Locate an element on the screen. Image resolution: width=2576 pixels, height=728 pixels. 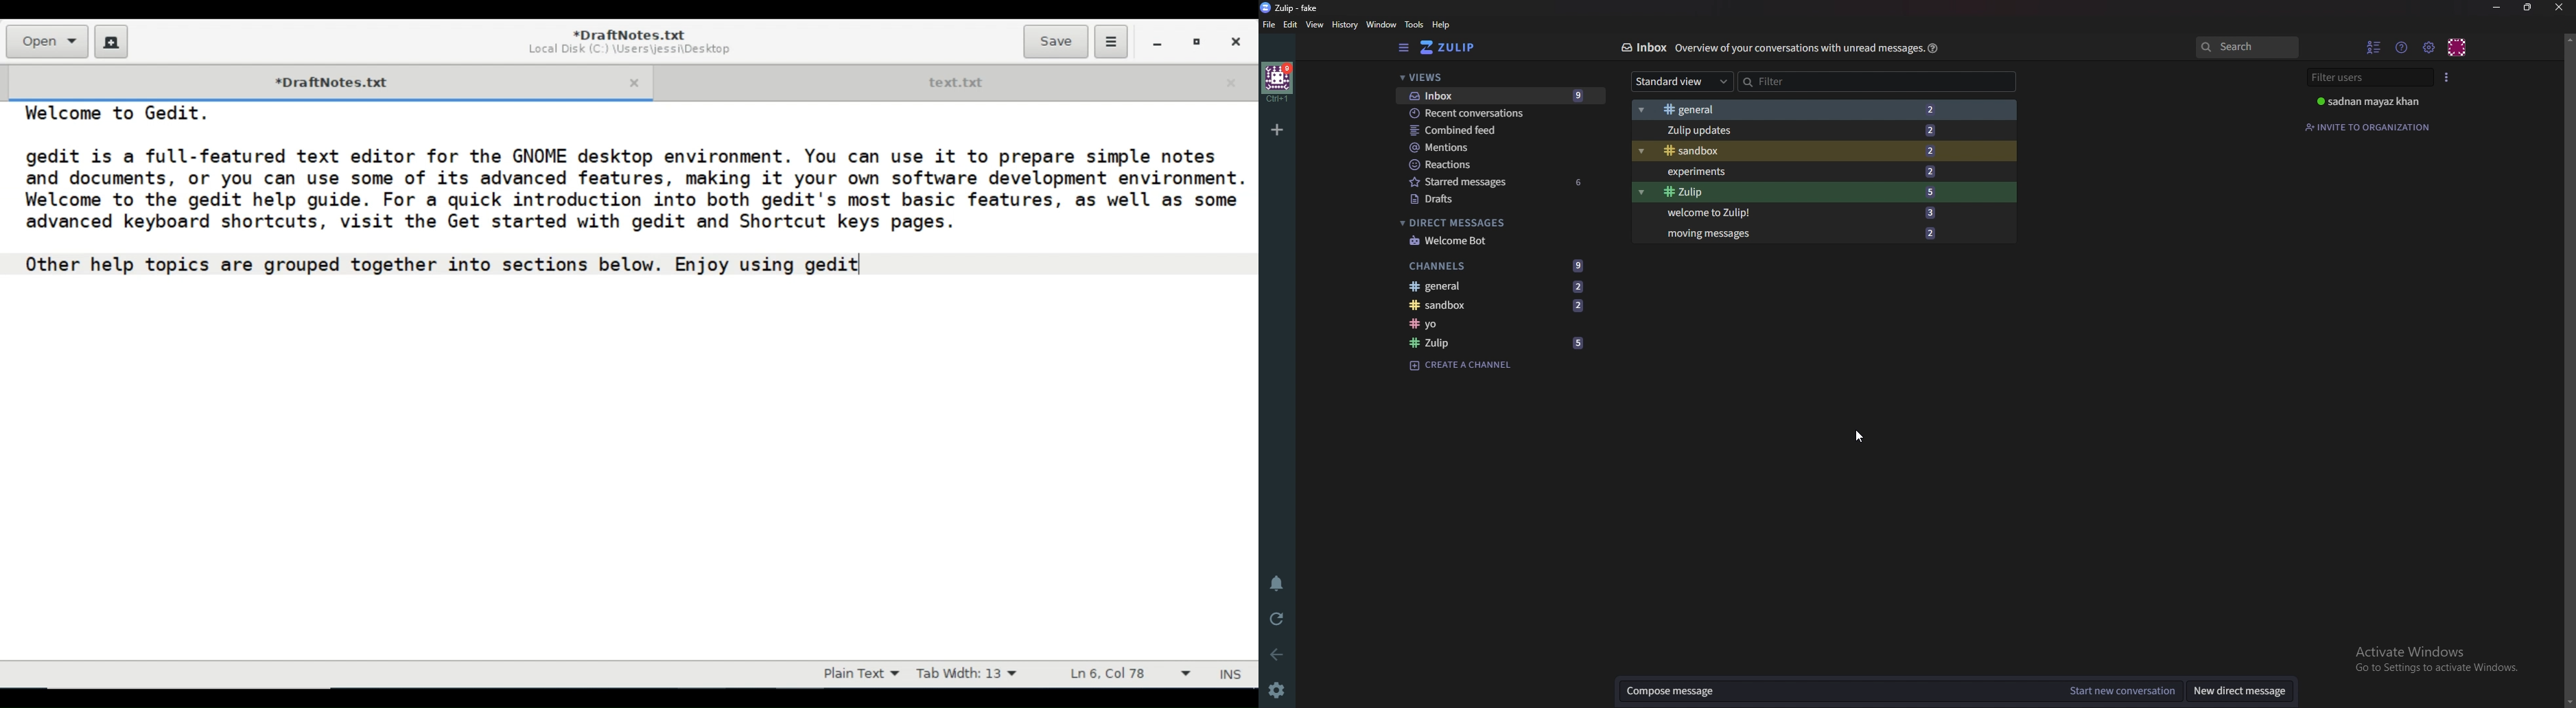
Scroll bar is located at coordinates (2568, 369).